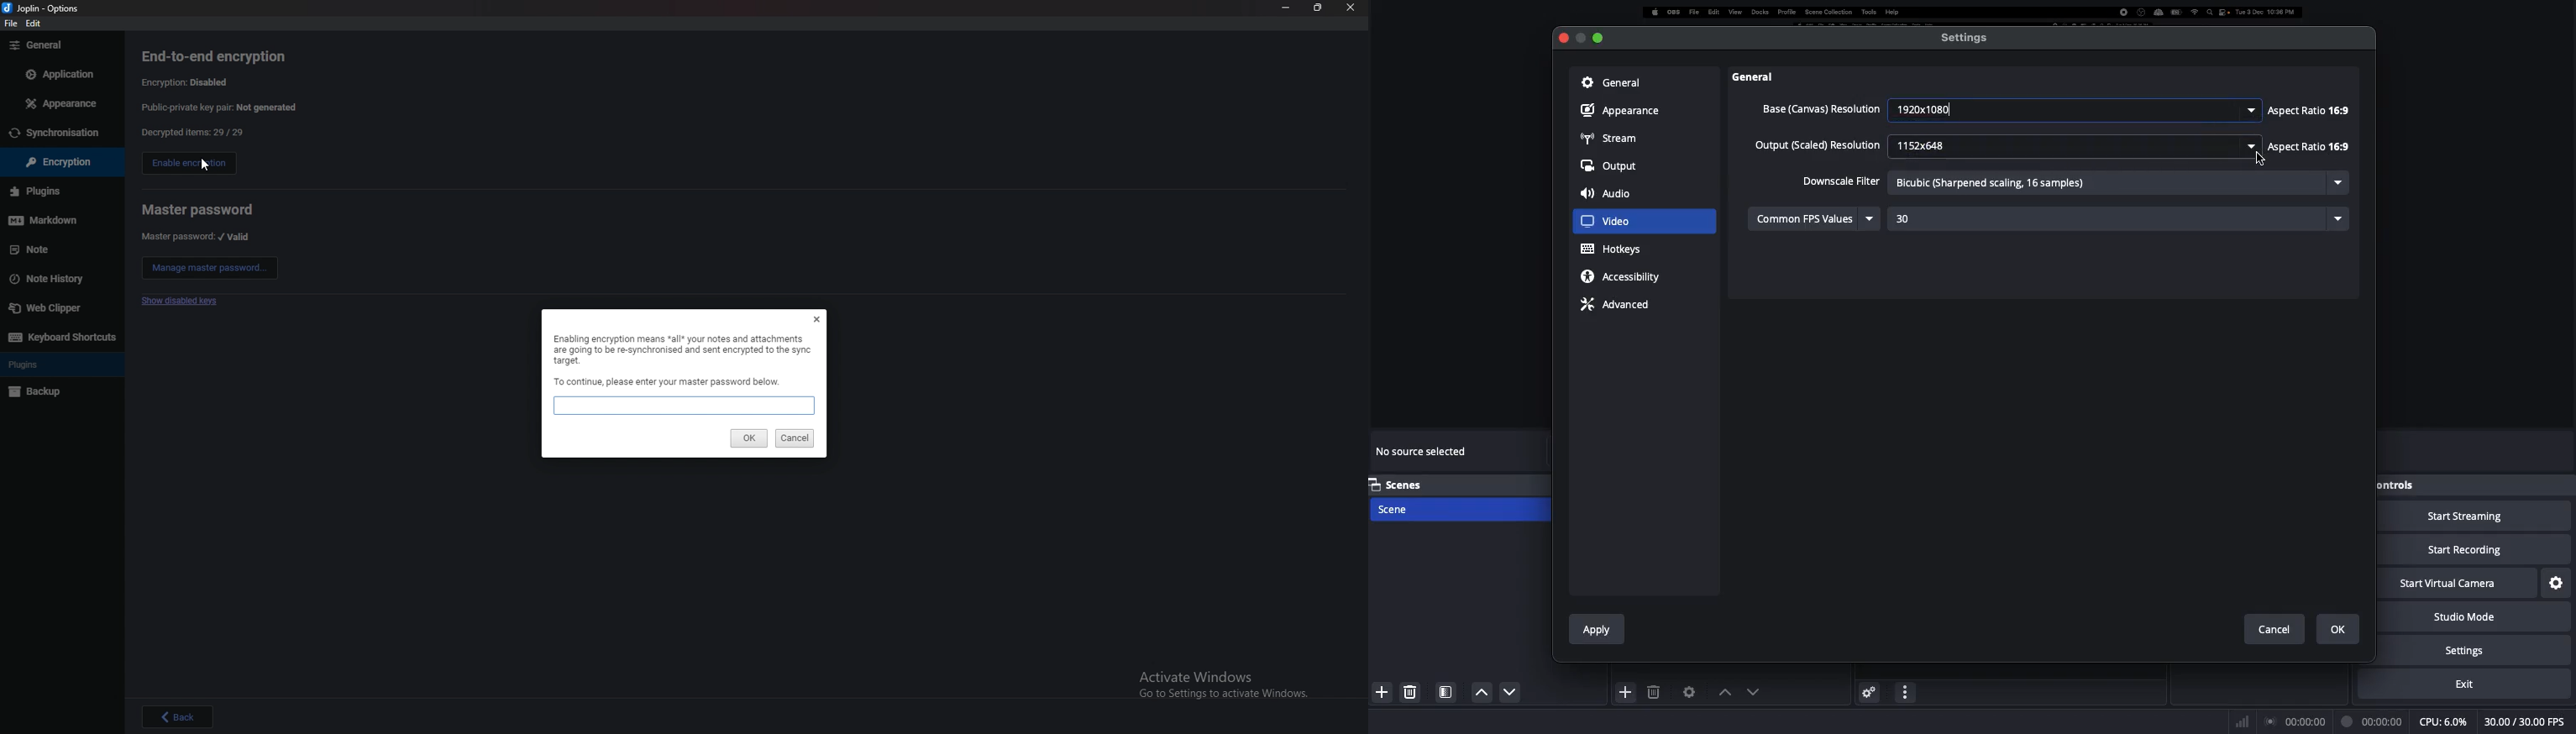 Image resolution: width=2576 pixels, height=756 pixels. Describe the element at coordinates (1505, 694) in the screenshot. I see `Up` at that location.